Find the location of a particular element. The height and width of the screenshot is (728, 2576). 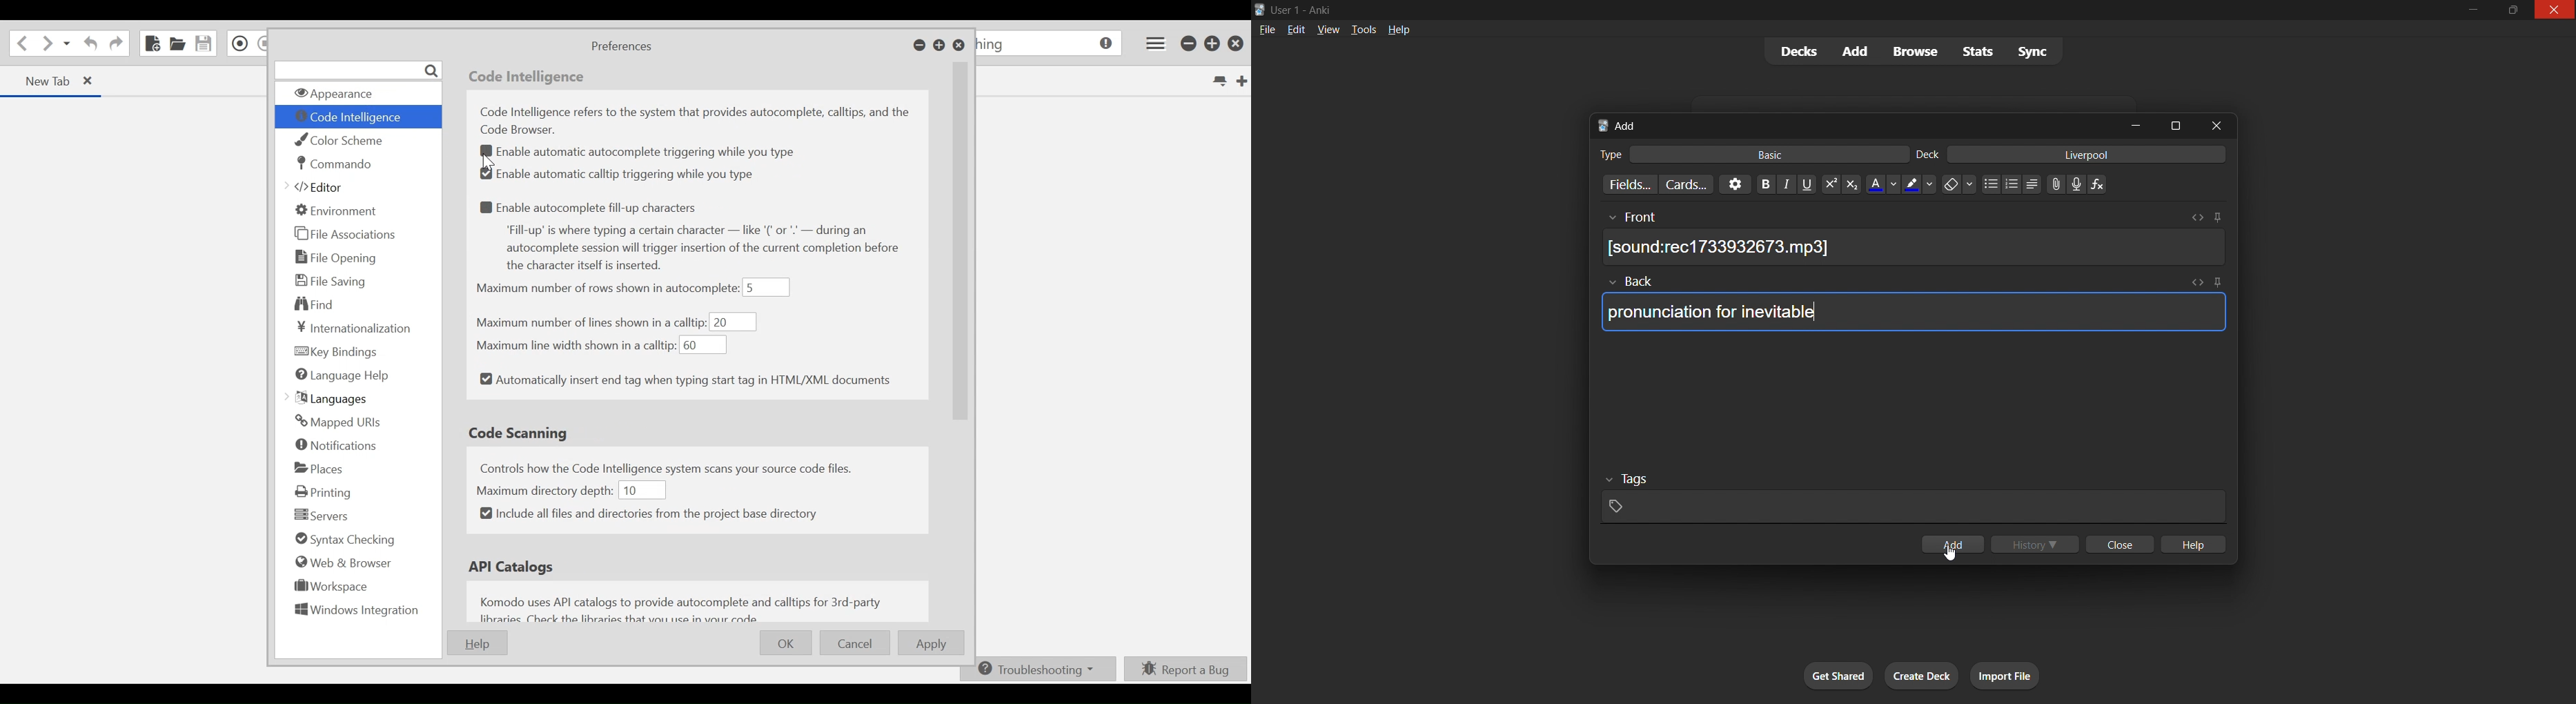

add audio is located at coordinates (2076, 184).